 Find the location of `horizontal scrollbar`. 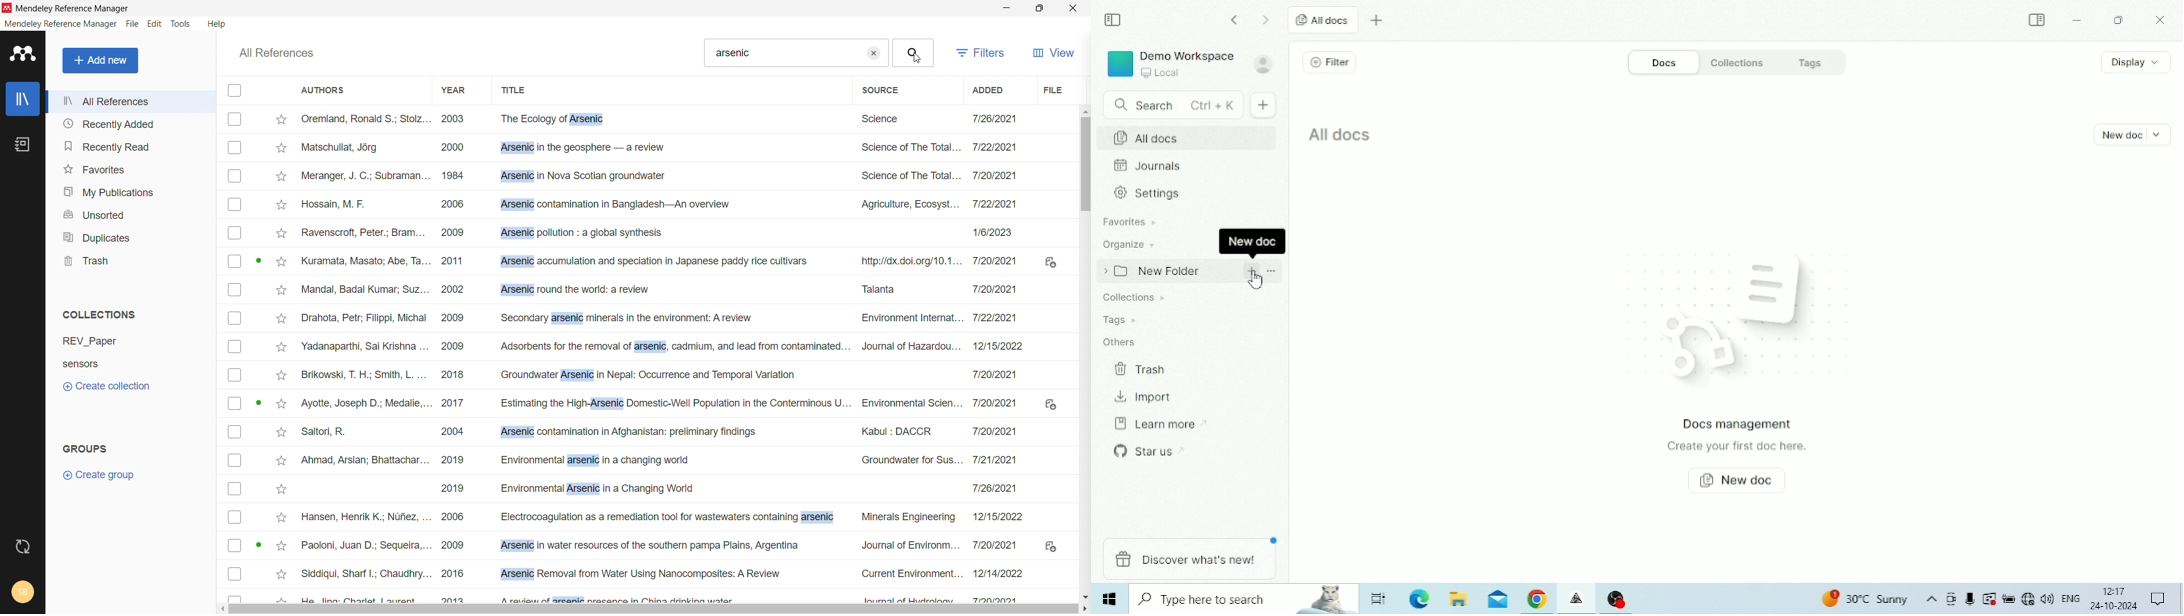

horizontal scrollbar is located at coordinates (648, 609).